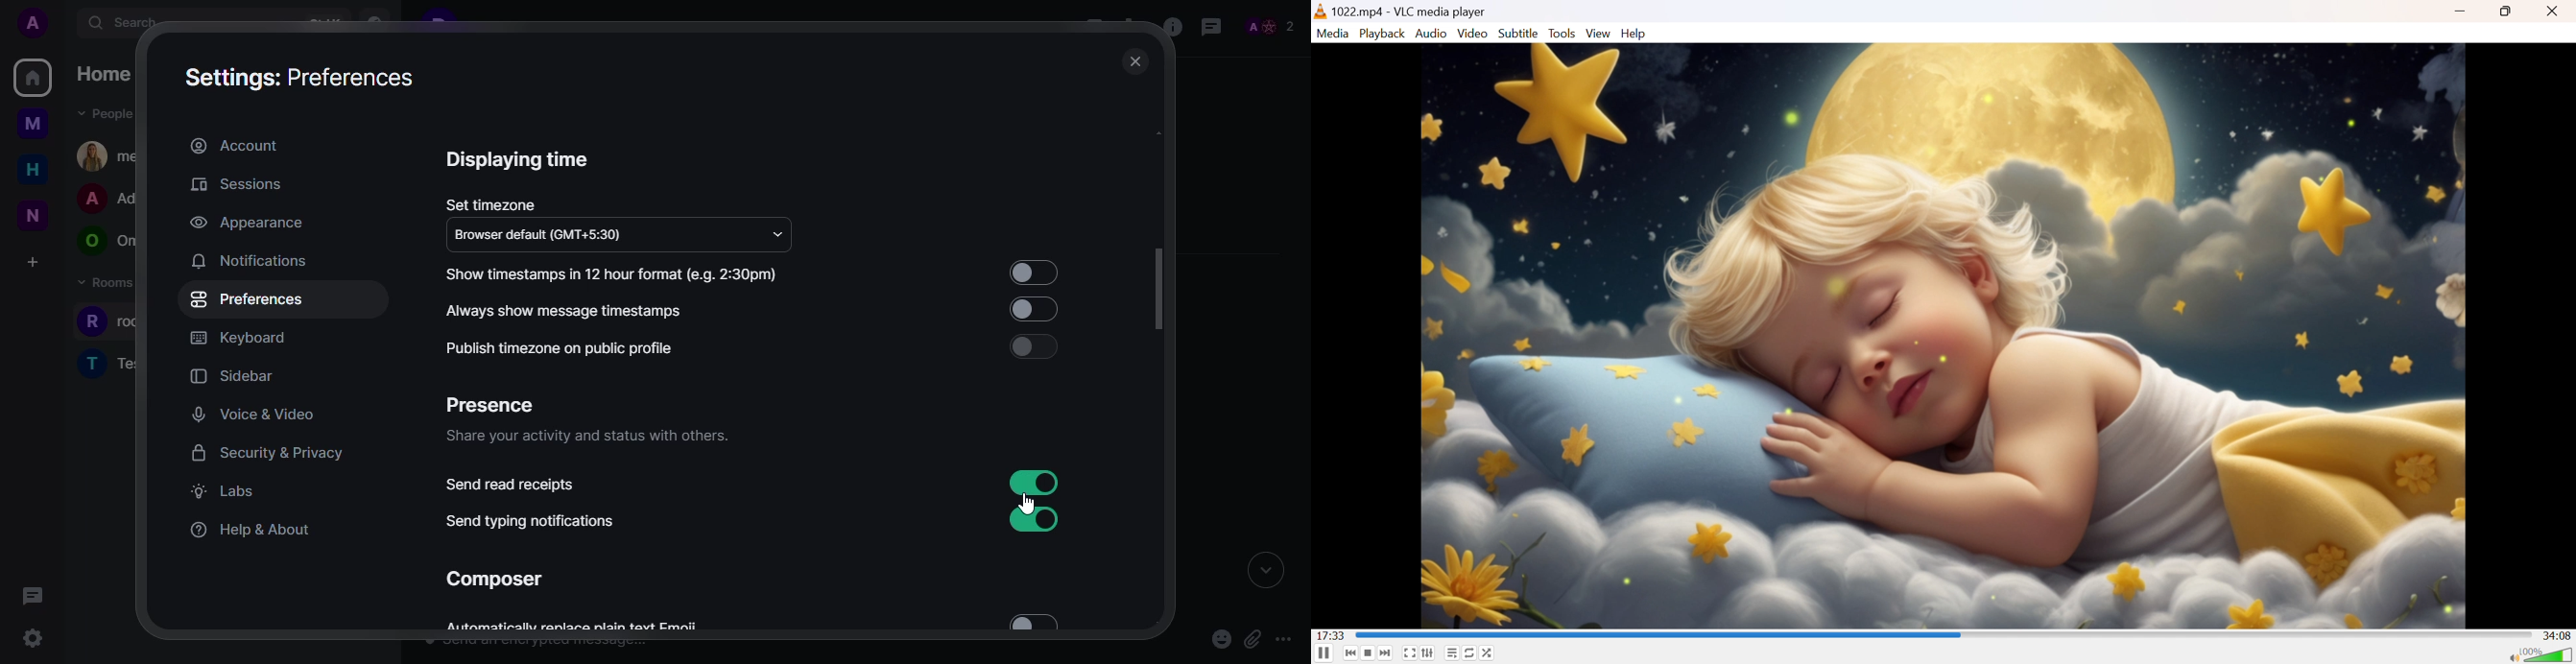  I want to click on info, so click(1169, 28).